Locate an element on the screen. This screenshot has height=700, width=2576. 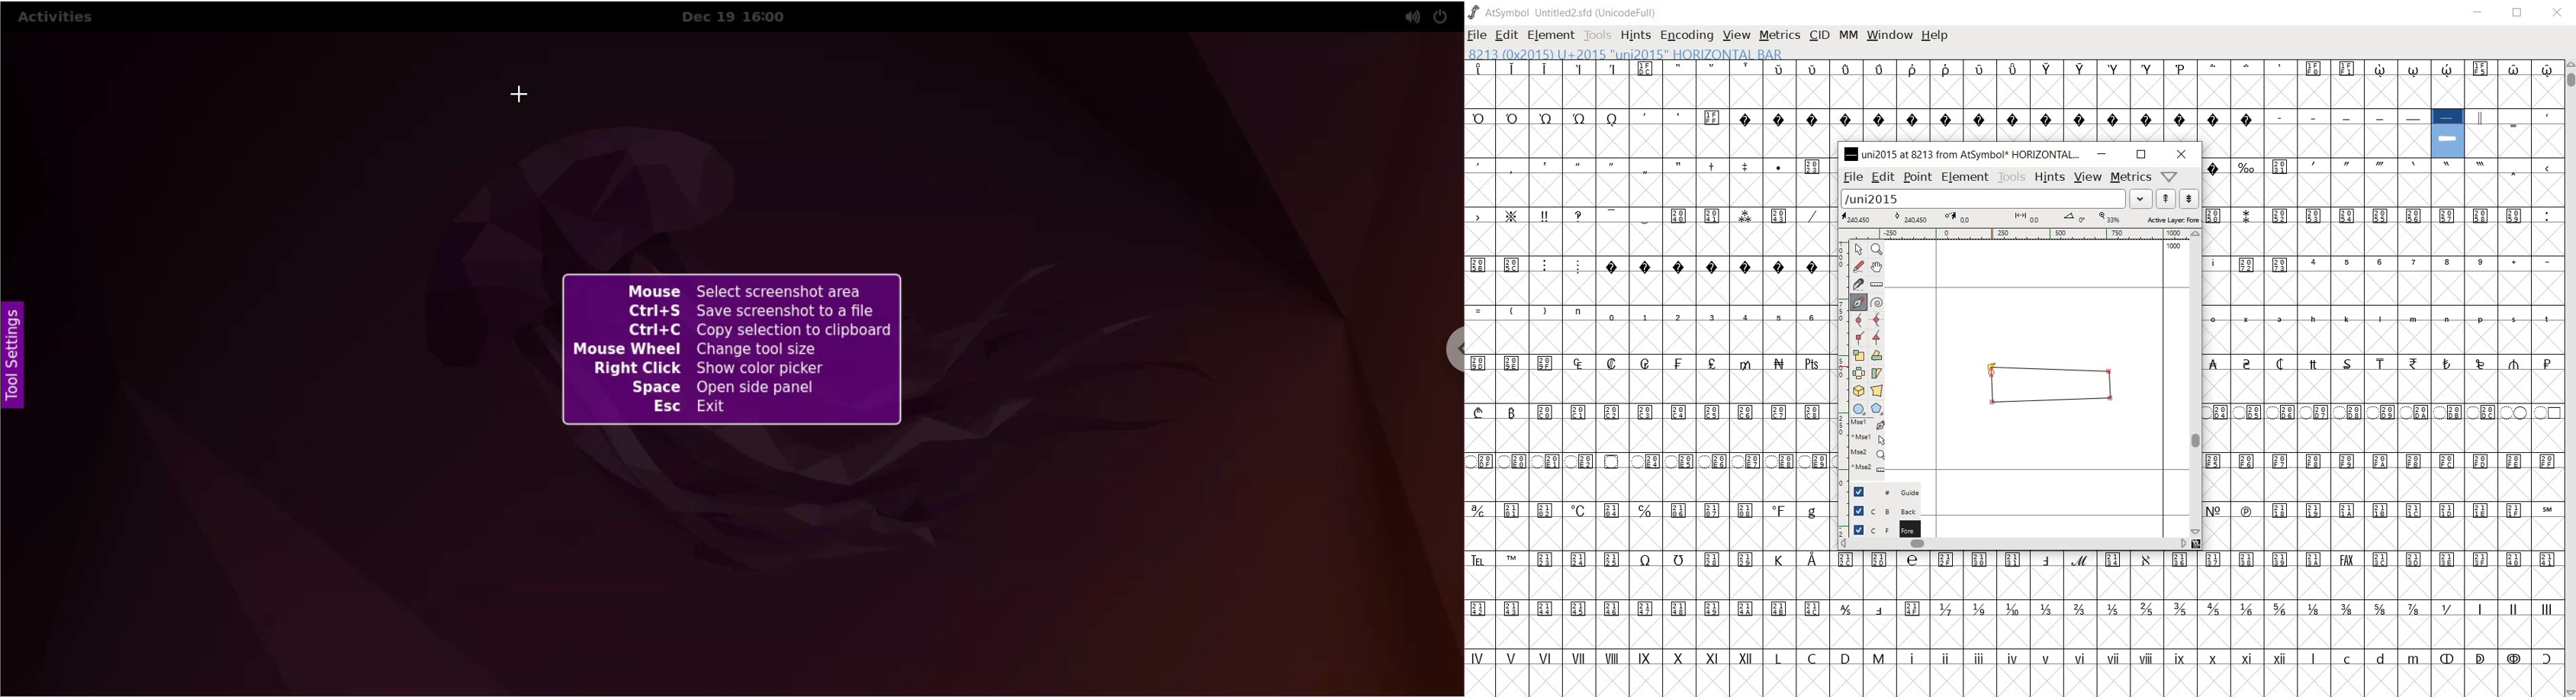
tools is located at coordinates (2012, 177).